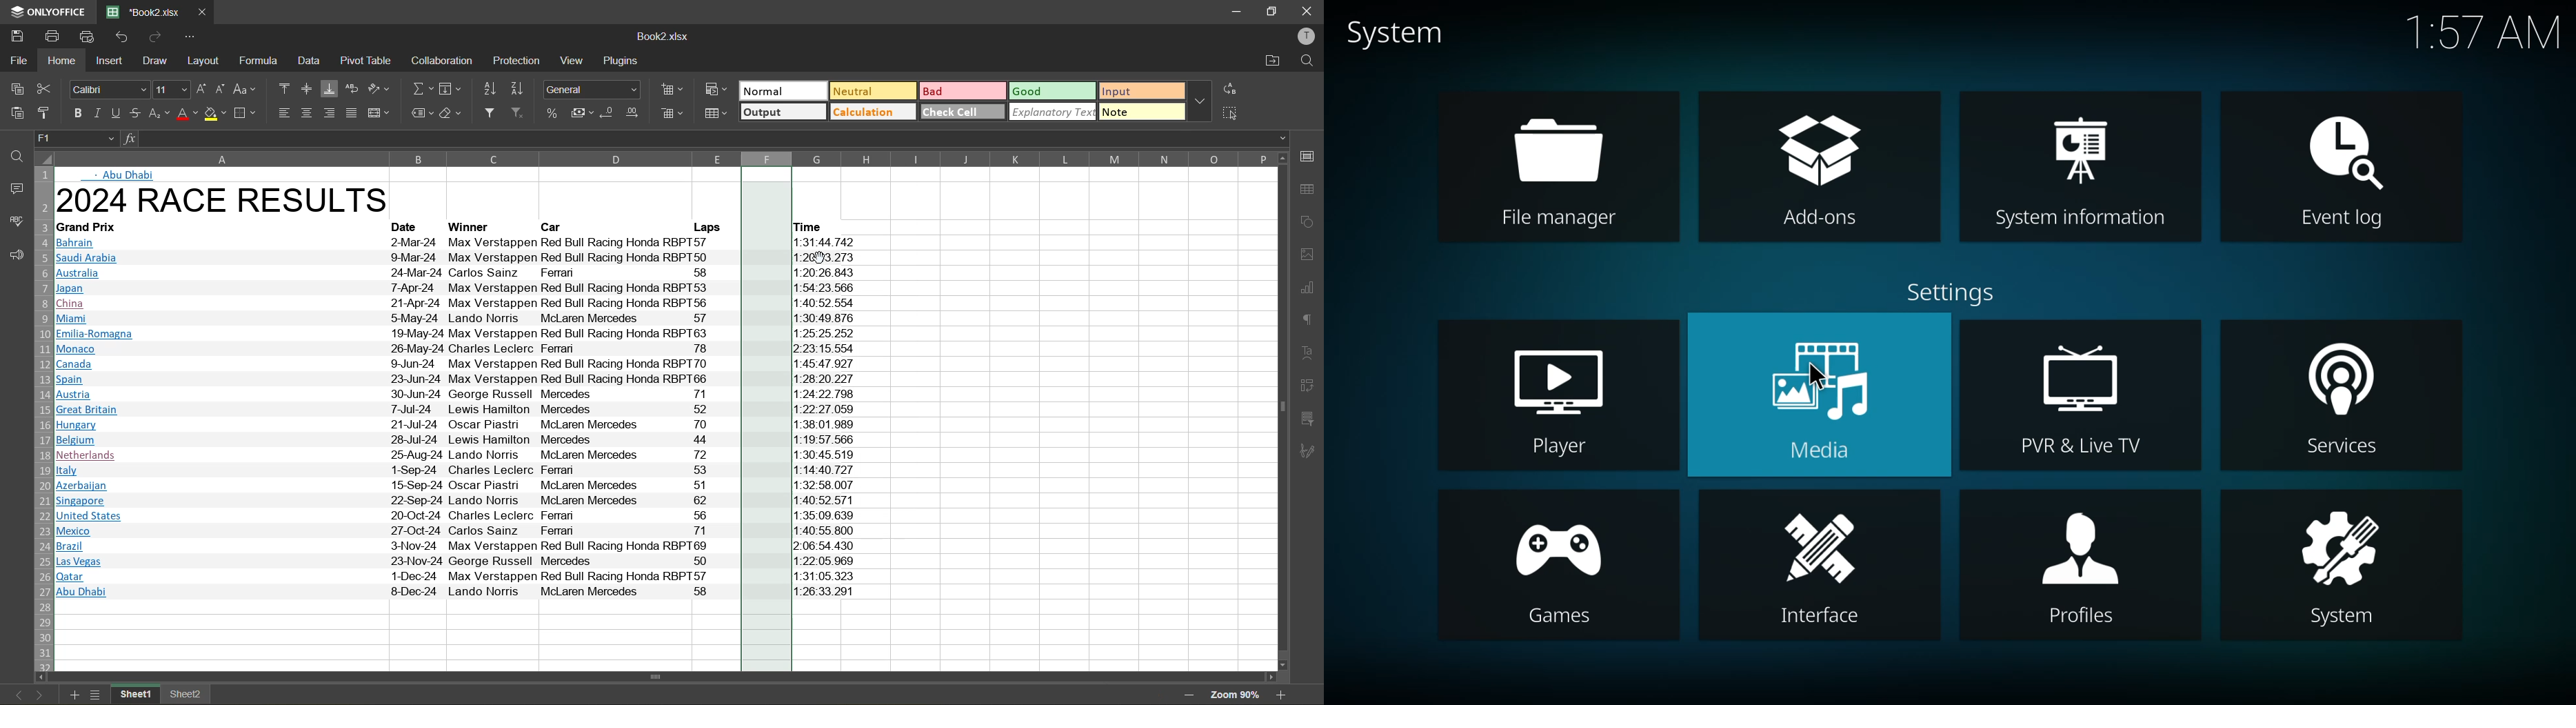  Describe the element at coordinates (226, 201) in the screenshot. I see `2024 RACE RESULTS` at that location.